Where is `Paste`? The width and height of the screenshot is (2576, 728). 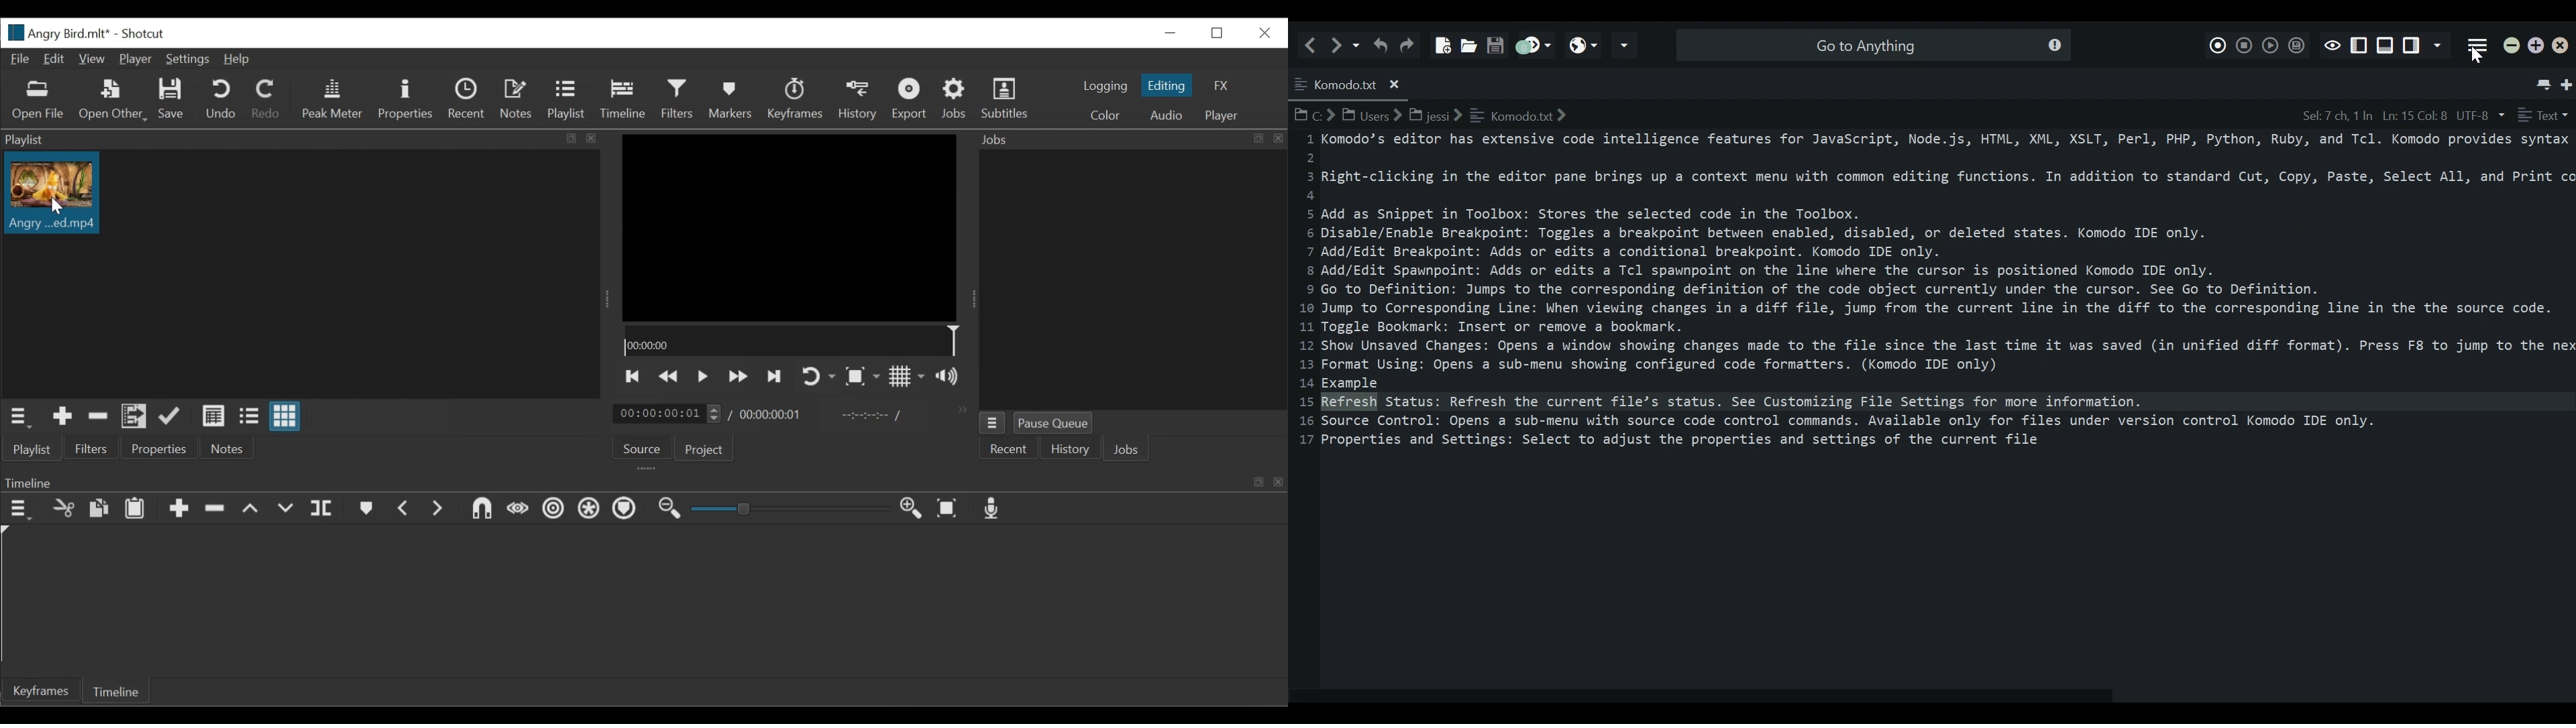
Paste is located at coordinates (135, 507).